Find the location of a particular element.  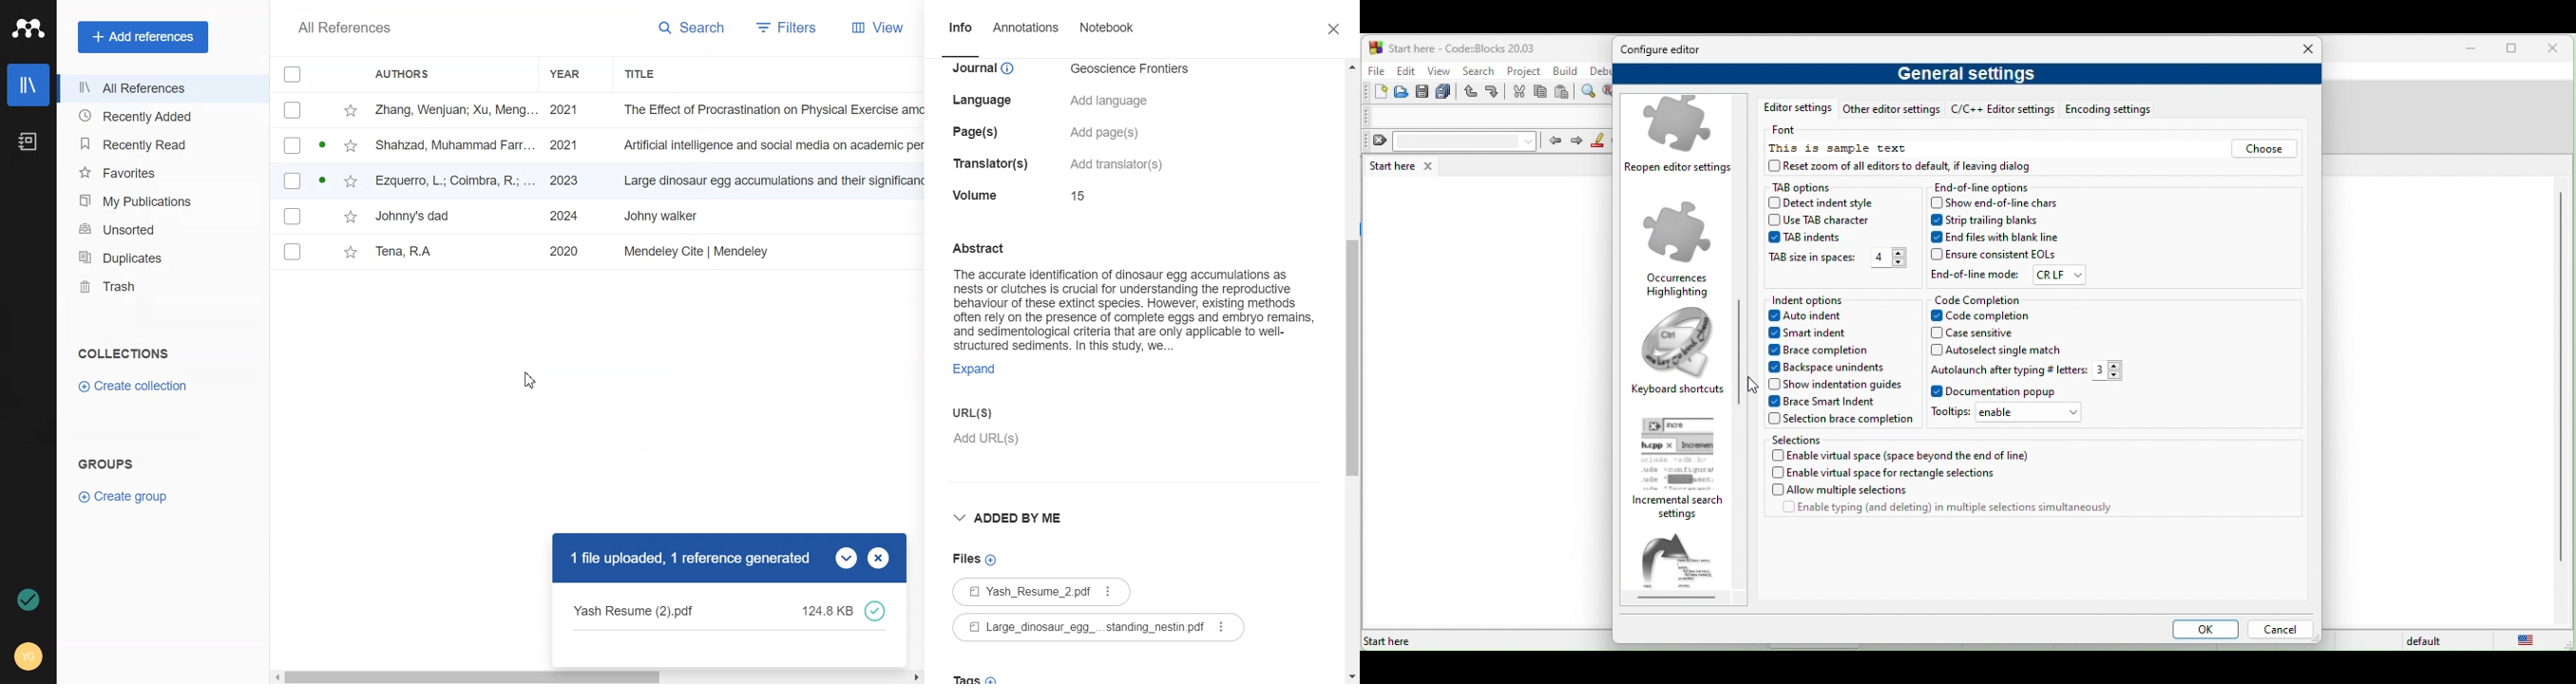

Checkbox is located at coordinates (293, 110).